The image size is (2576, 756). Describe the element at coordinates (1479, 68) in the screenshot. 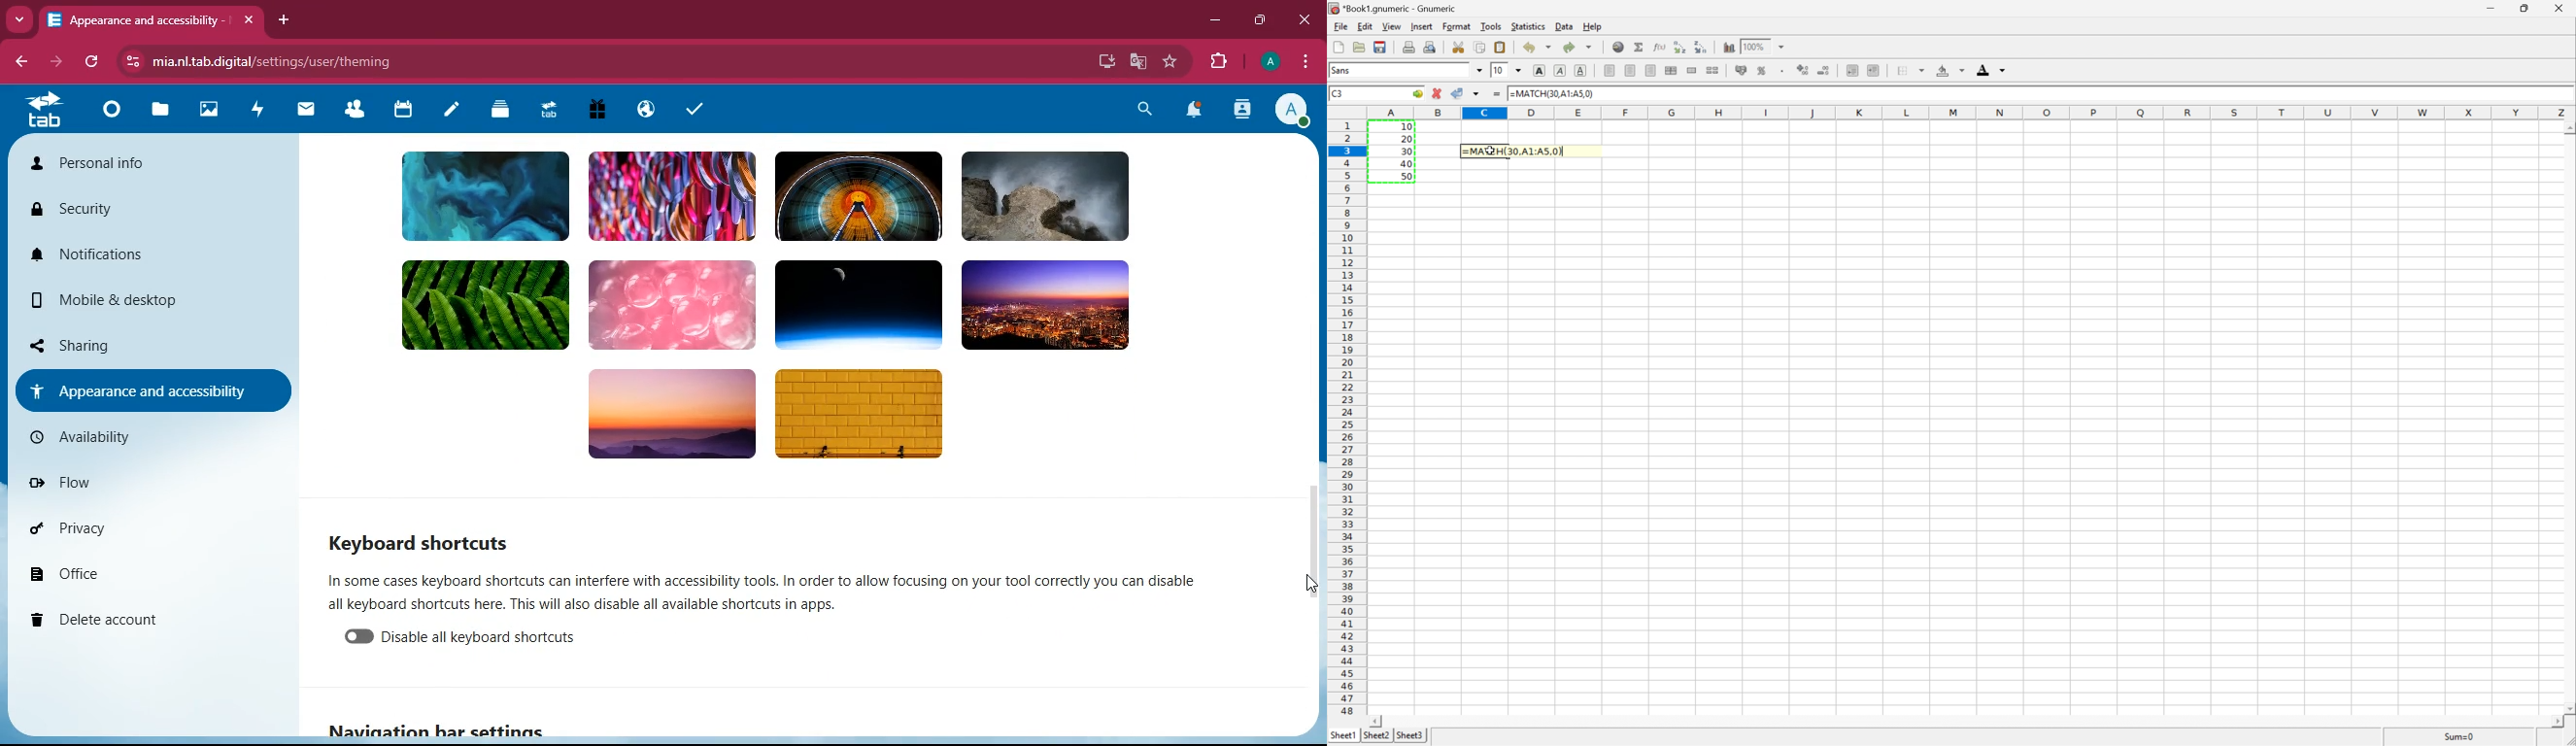

I see ` Drop down` at that location.